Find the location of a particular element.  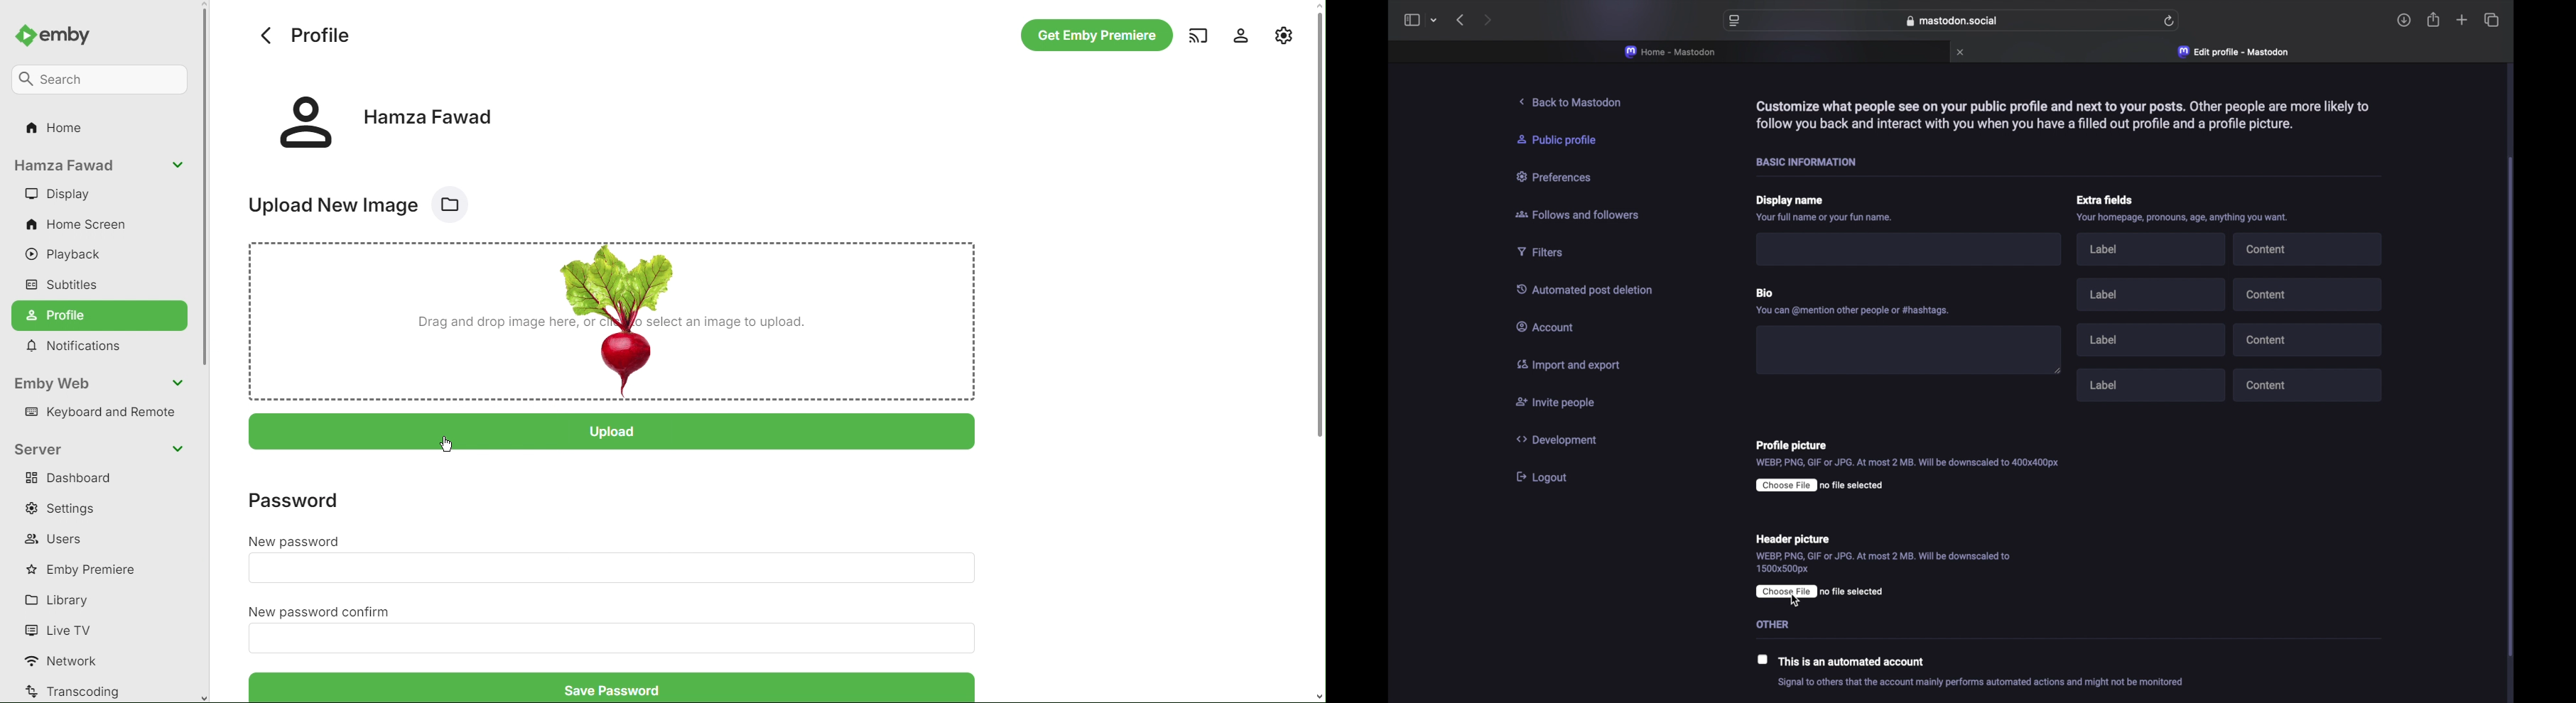

<> Development is located at coordinates (1561, 439).